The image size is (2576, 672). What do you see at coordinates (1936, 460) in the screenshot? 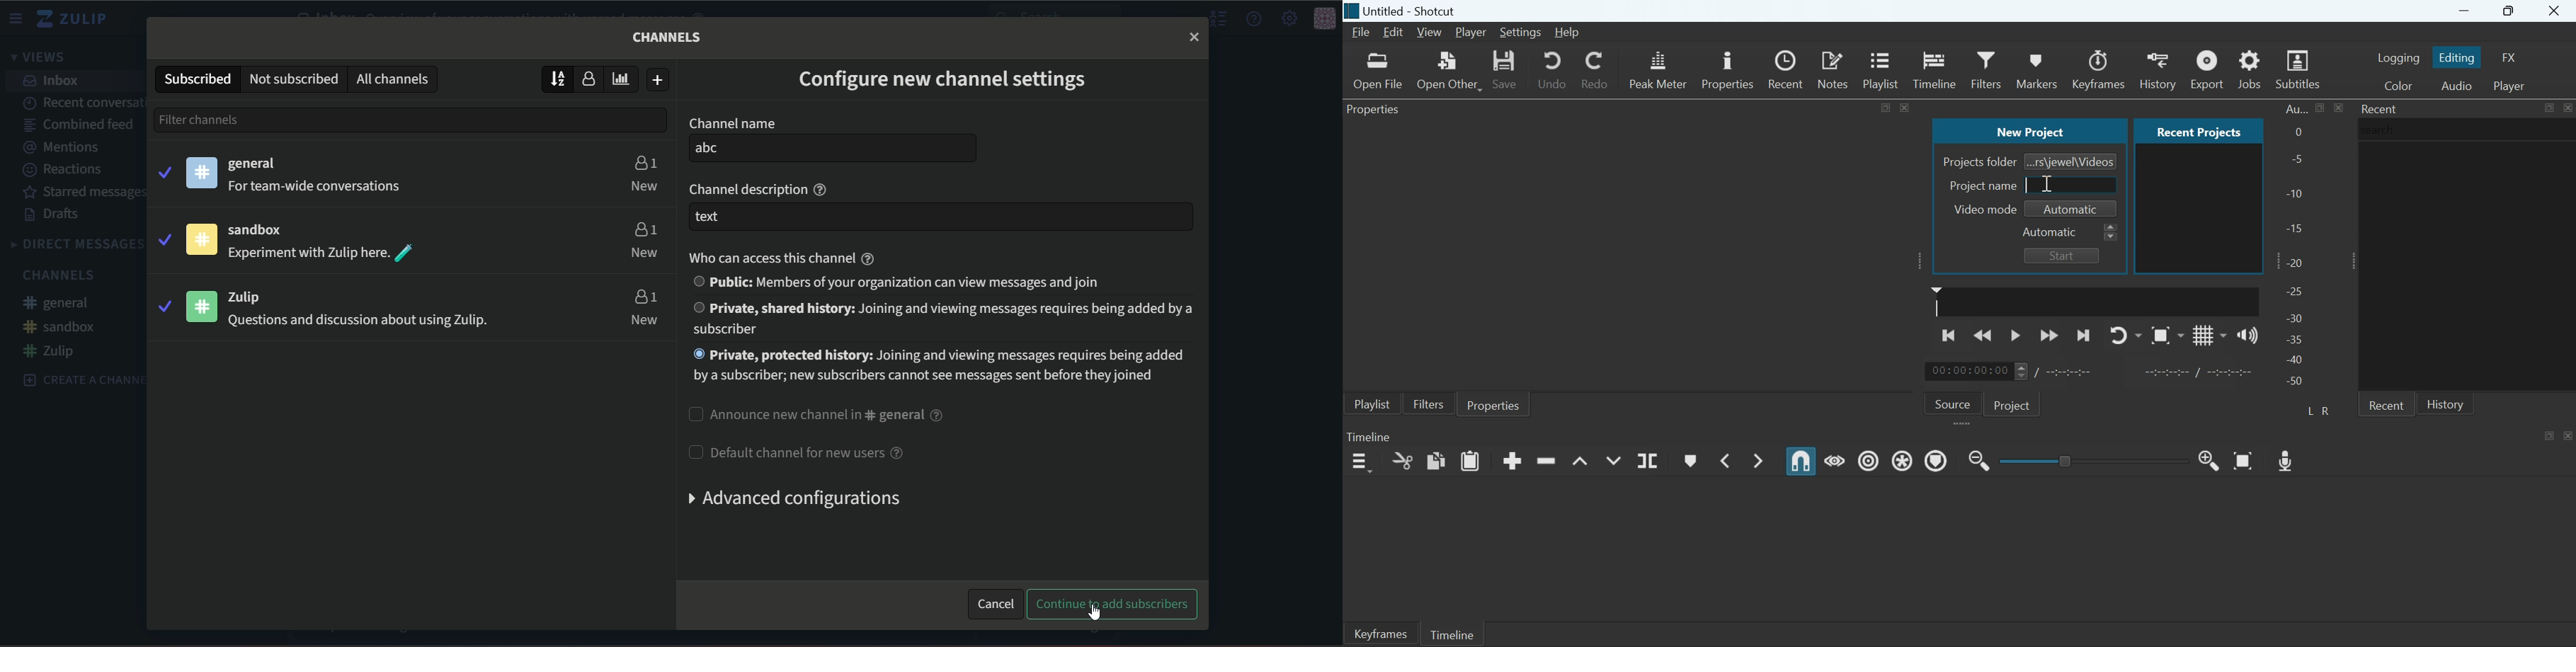
I see `Ripple markers` at bounding box center [1936, 460].